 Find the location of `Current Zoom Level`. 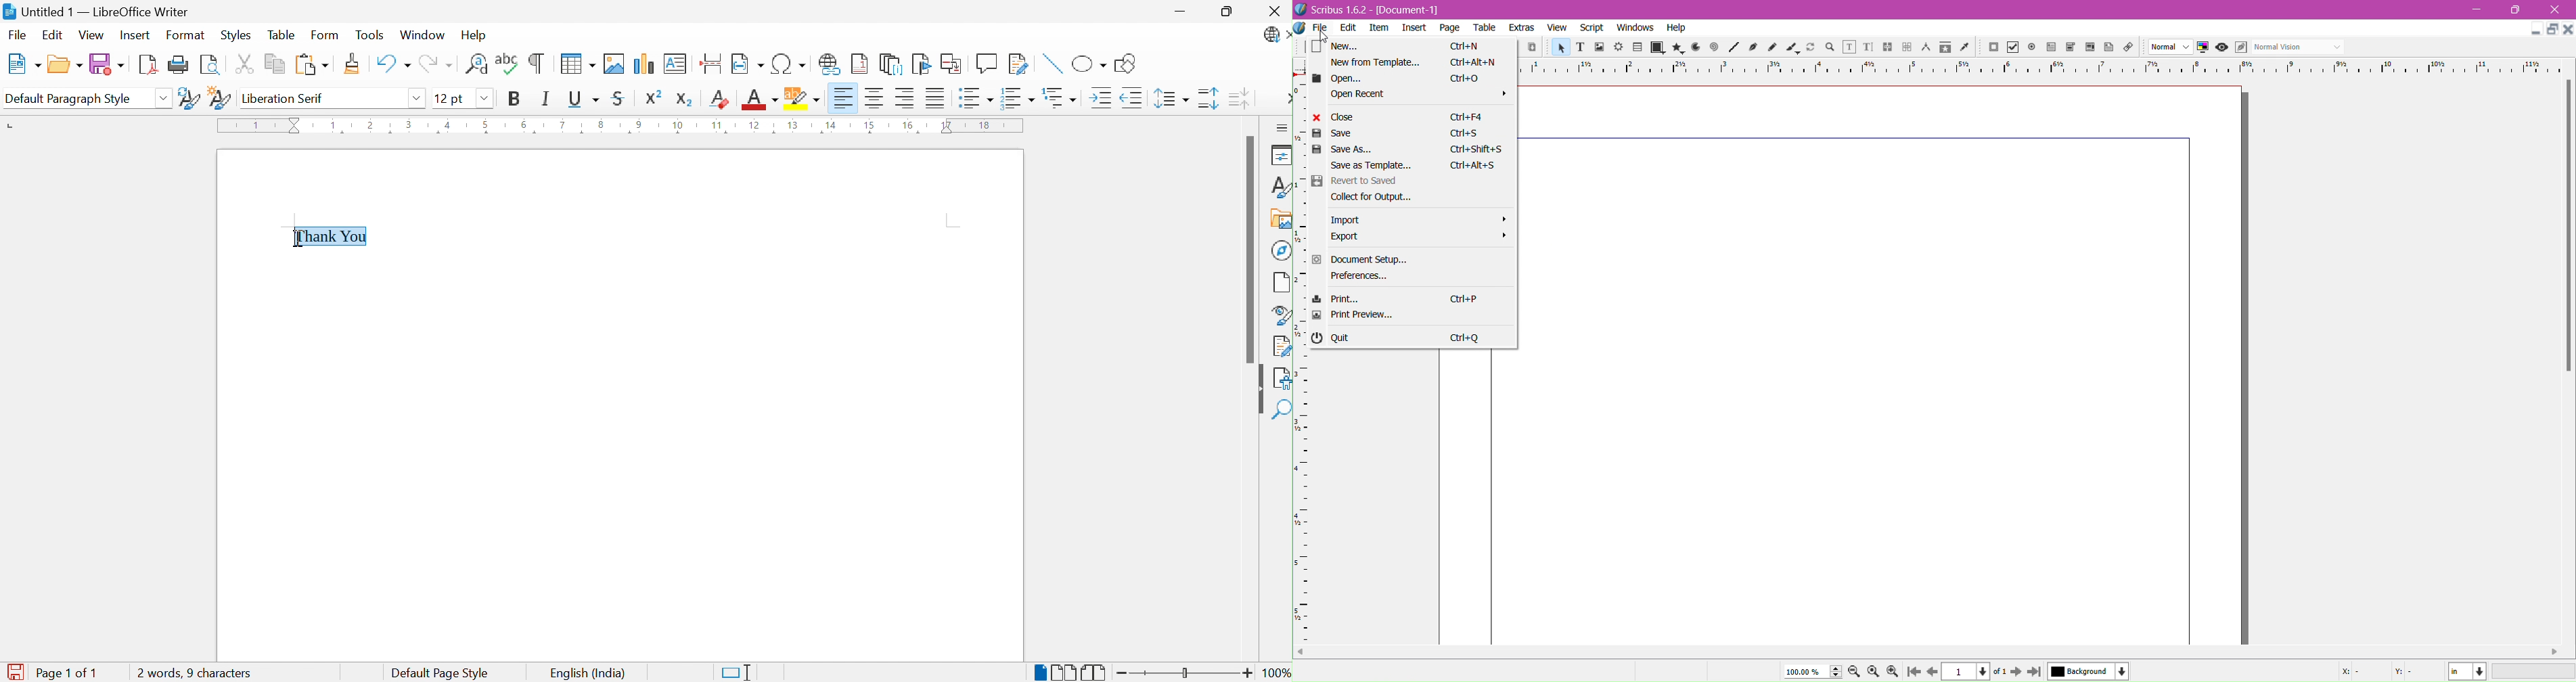

Current Zoom Level is located at coordinates (1812, 671).